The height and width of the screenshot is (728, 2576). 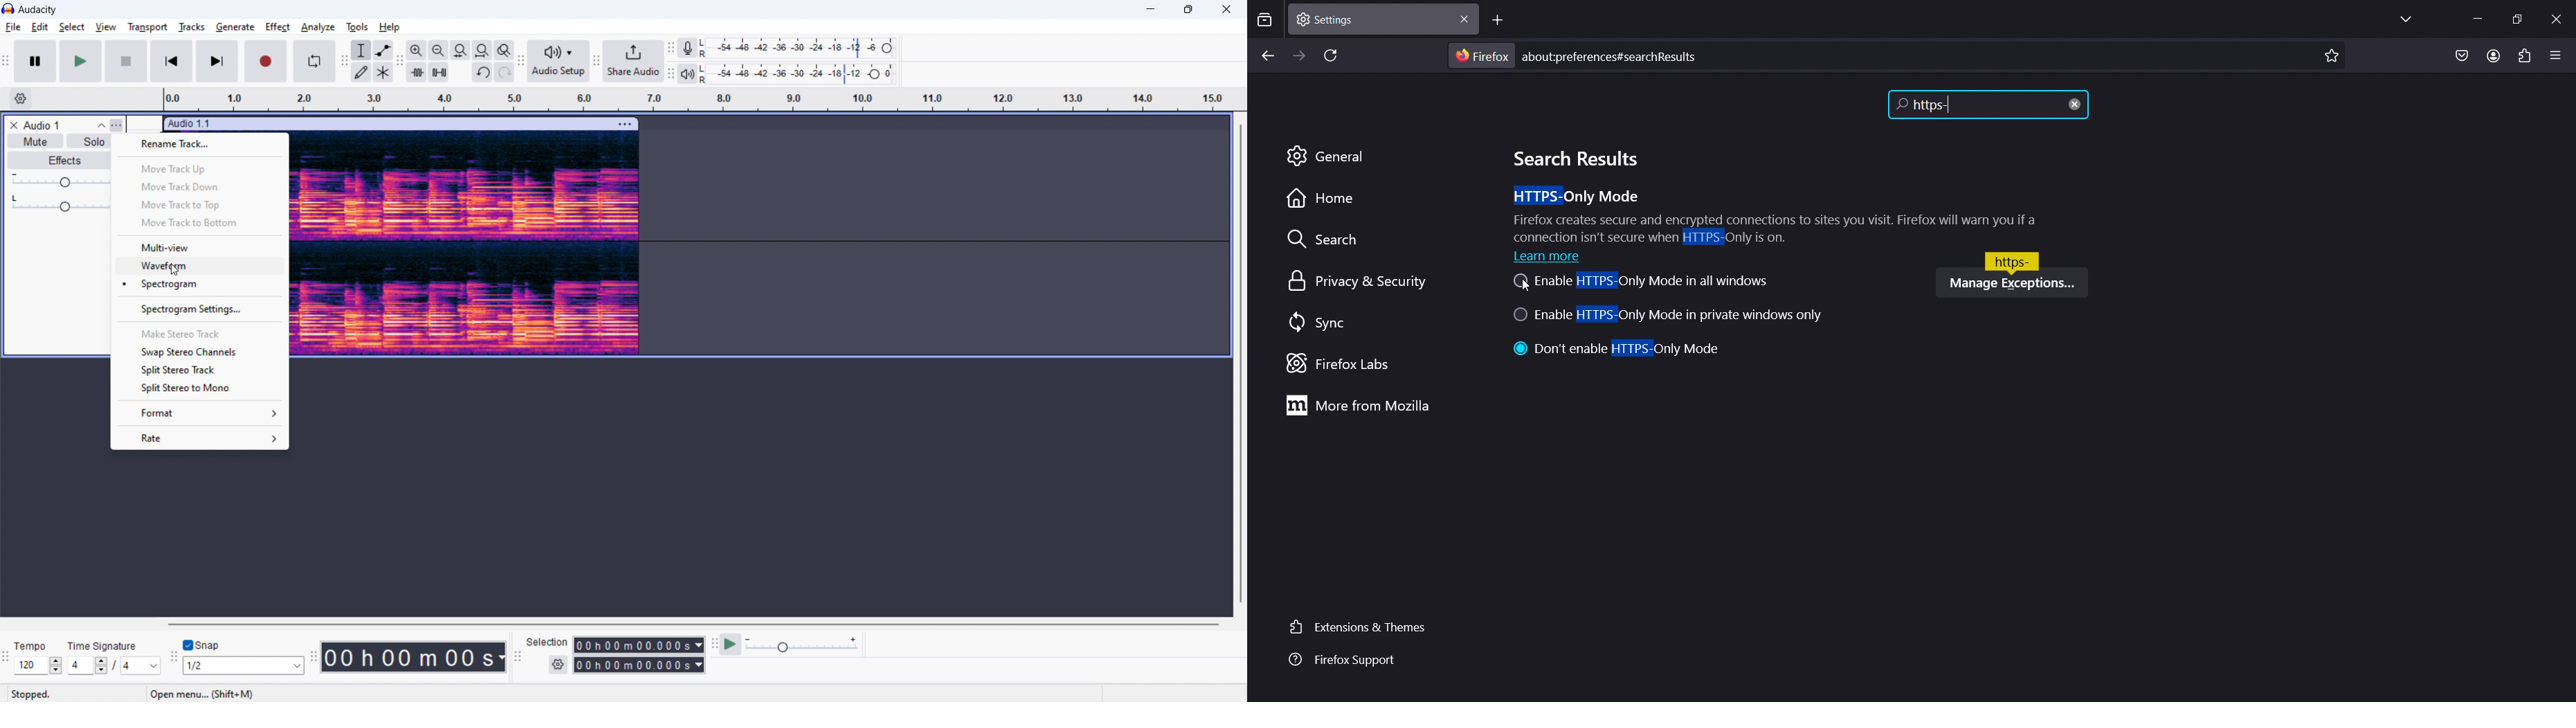 What do you see at coordinates (105, 27) in the screenshot?
I see `view` at bounding box center [105, 27].